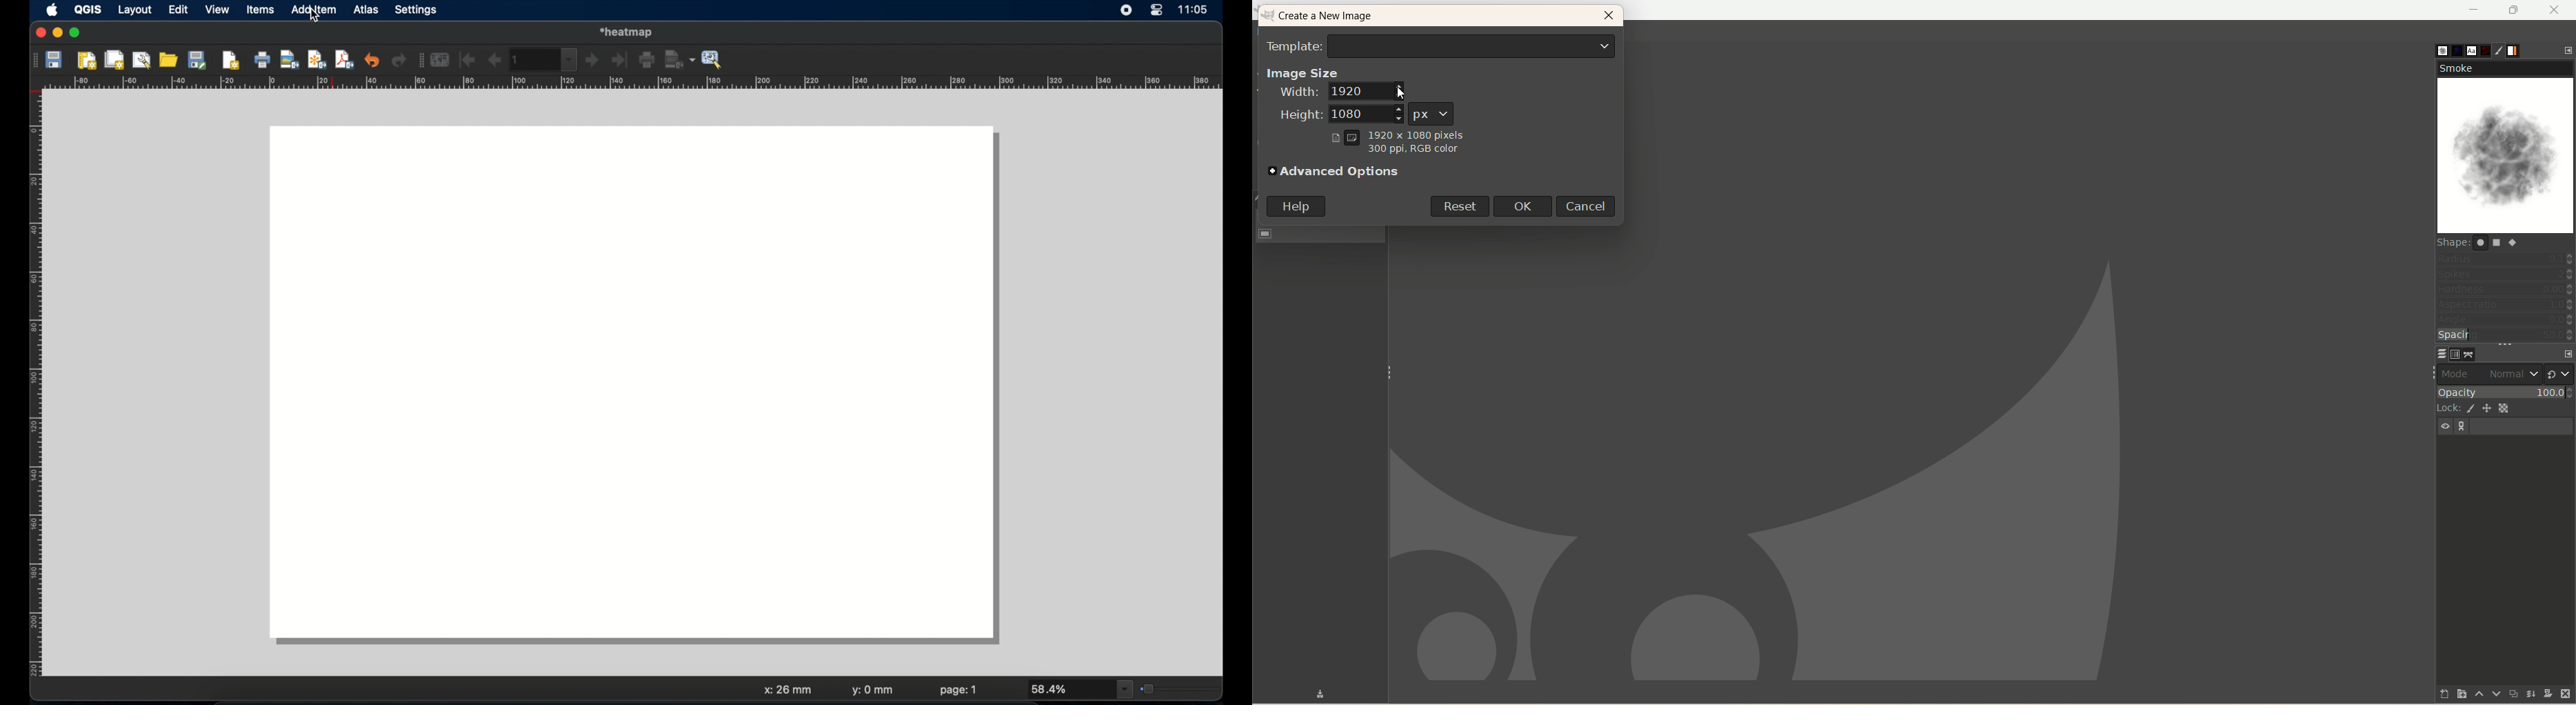 The image size is (2576, 728). Describe the element at coordinates (2473, 696) in the screenshot. I see `raise this layer one step` at that location.